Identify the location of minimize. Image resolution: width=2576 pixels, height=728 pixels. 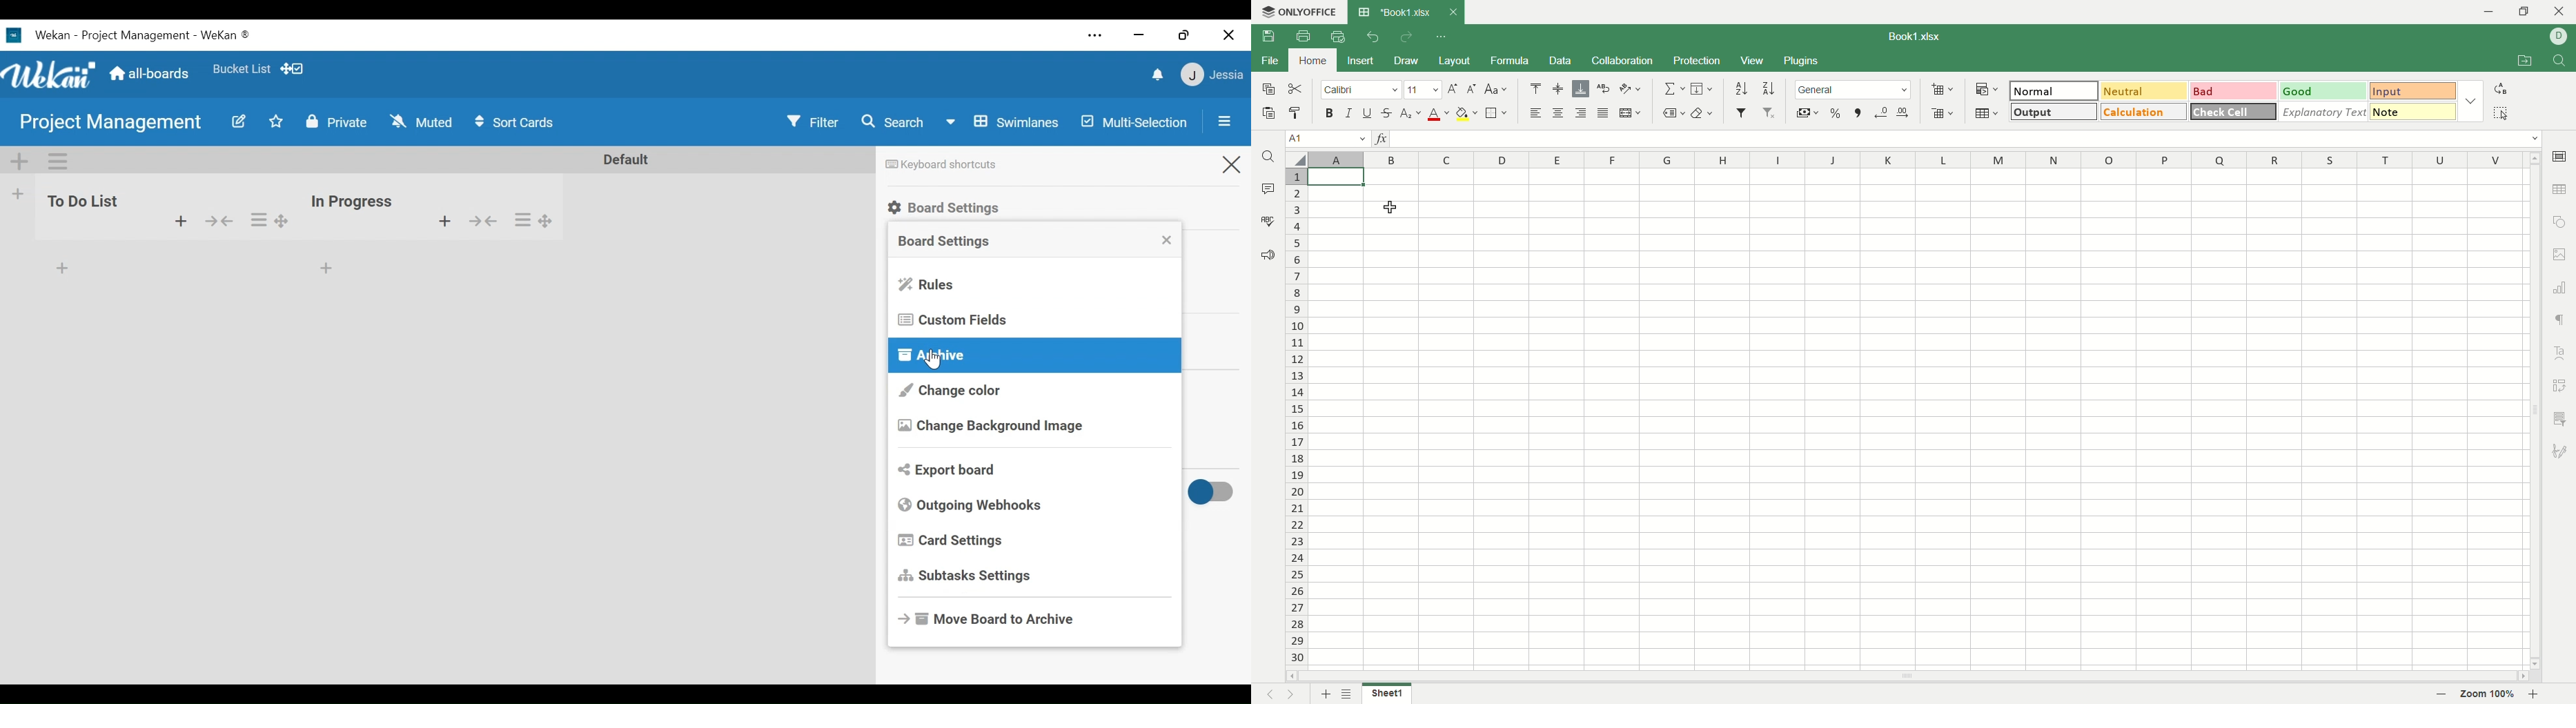
(1139, 37).